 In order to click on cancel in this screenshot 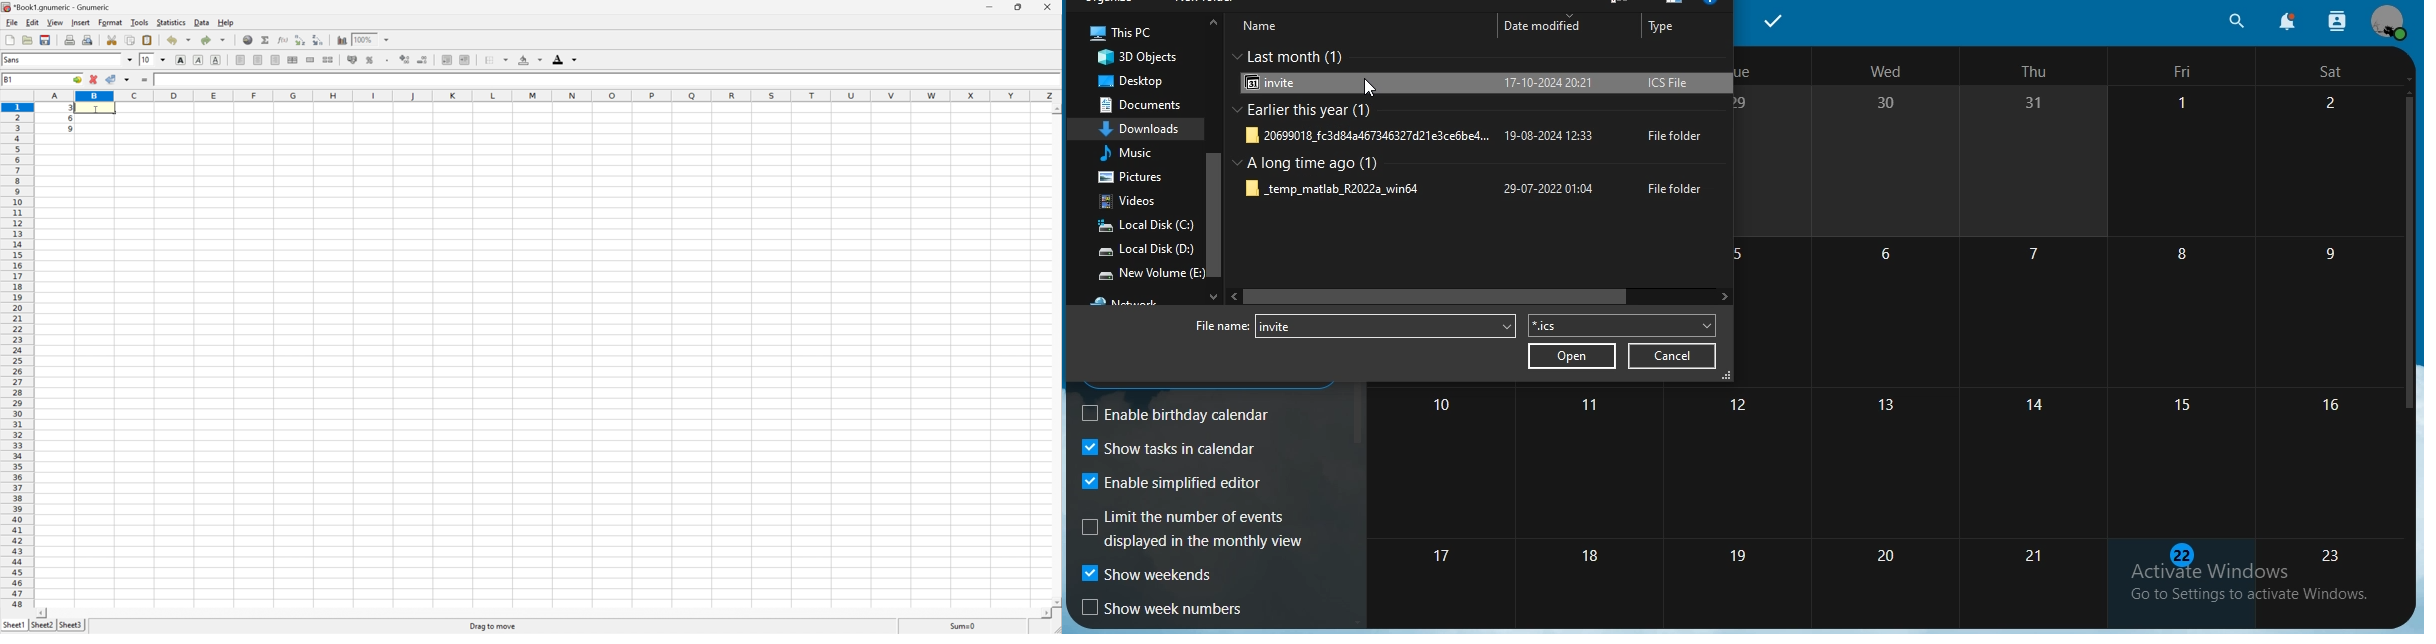, I will do `click(1675, 356)`.